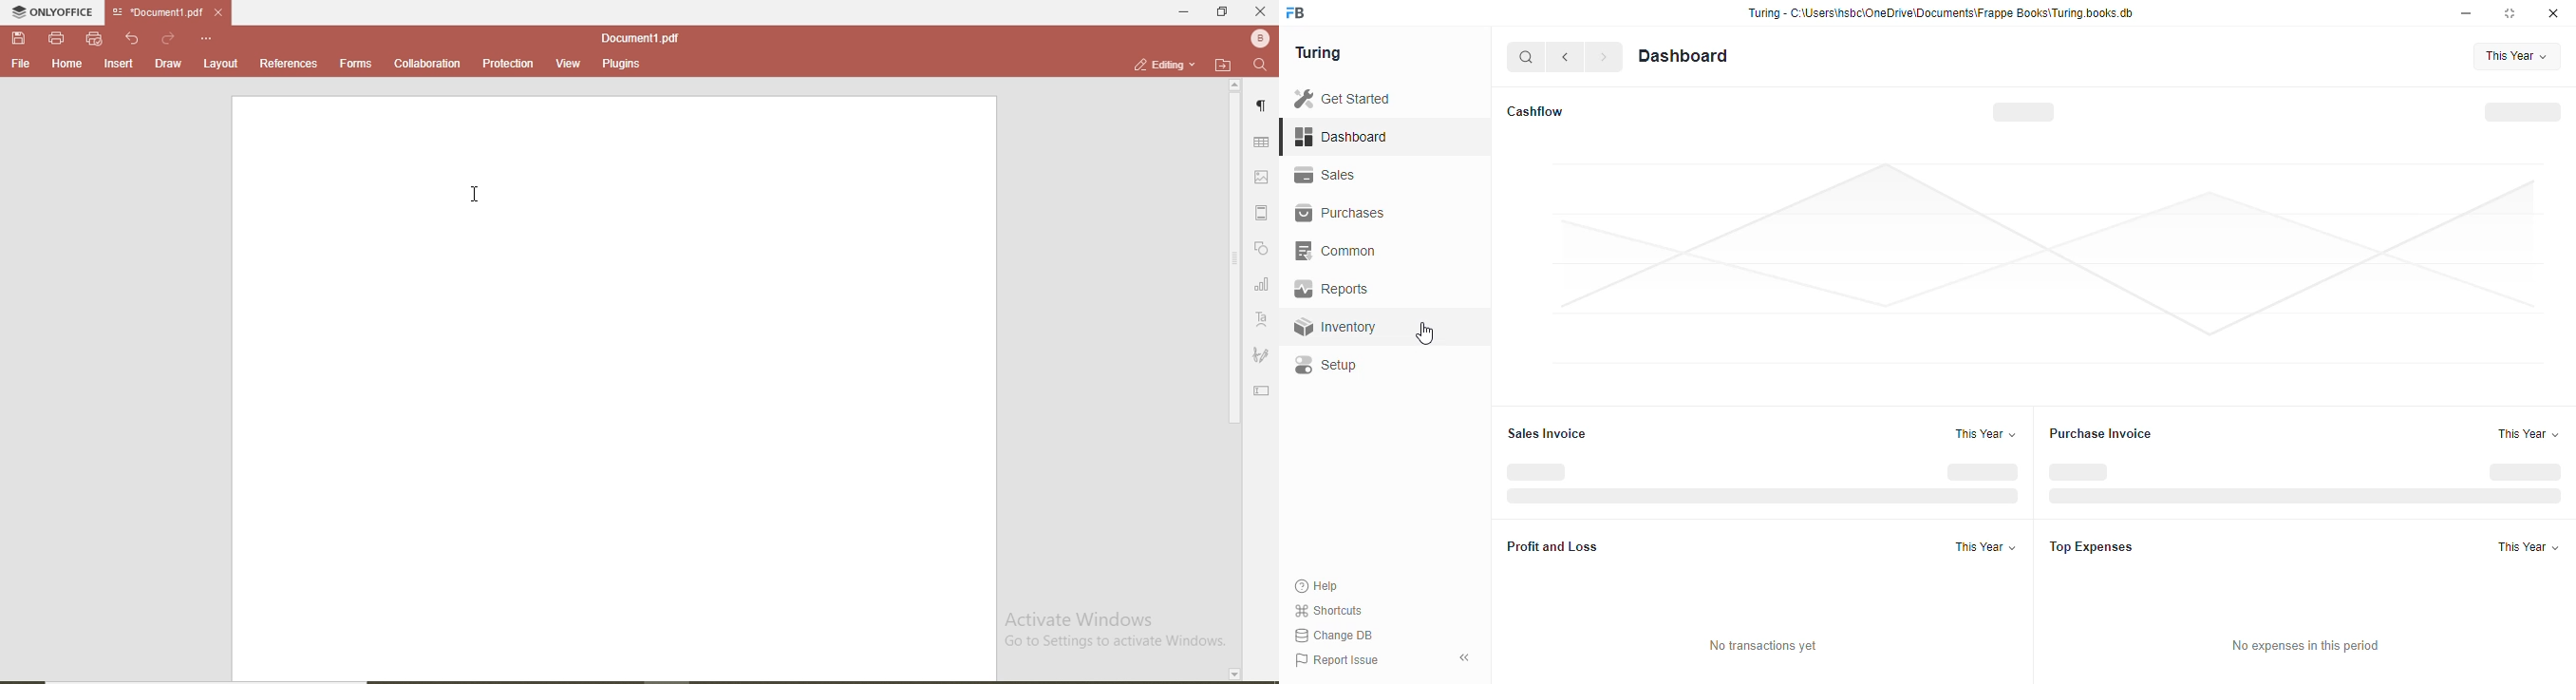  What do you see at coordinates (1987, 546) in the screenshot?
I see `this year ` at bounding box center [1987, 546].